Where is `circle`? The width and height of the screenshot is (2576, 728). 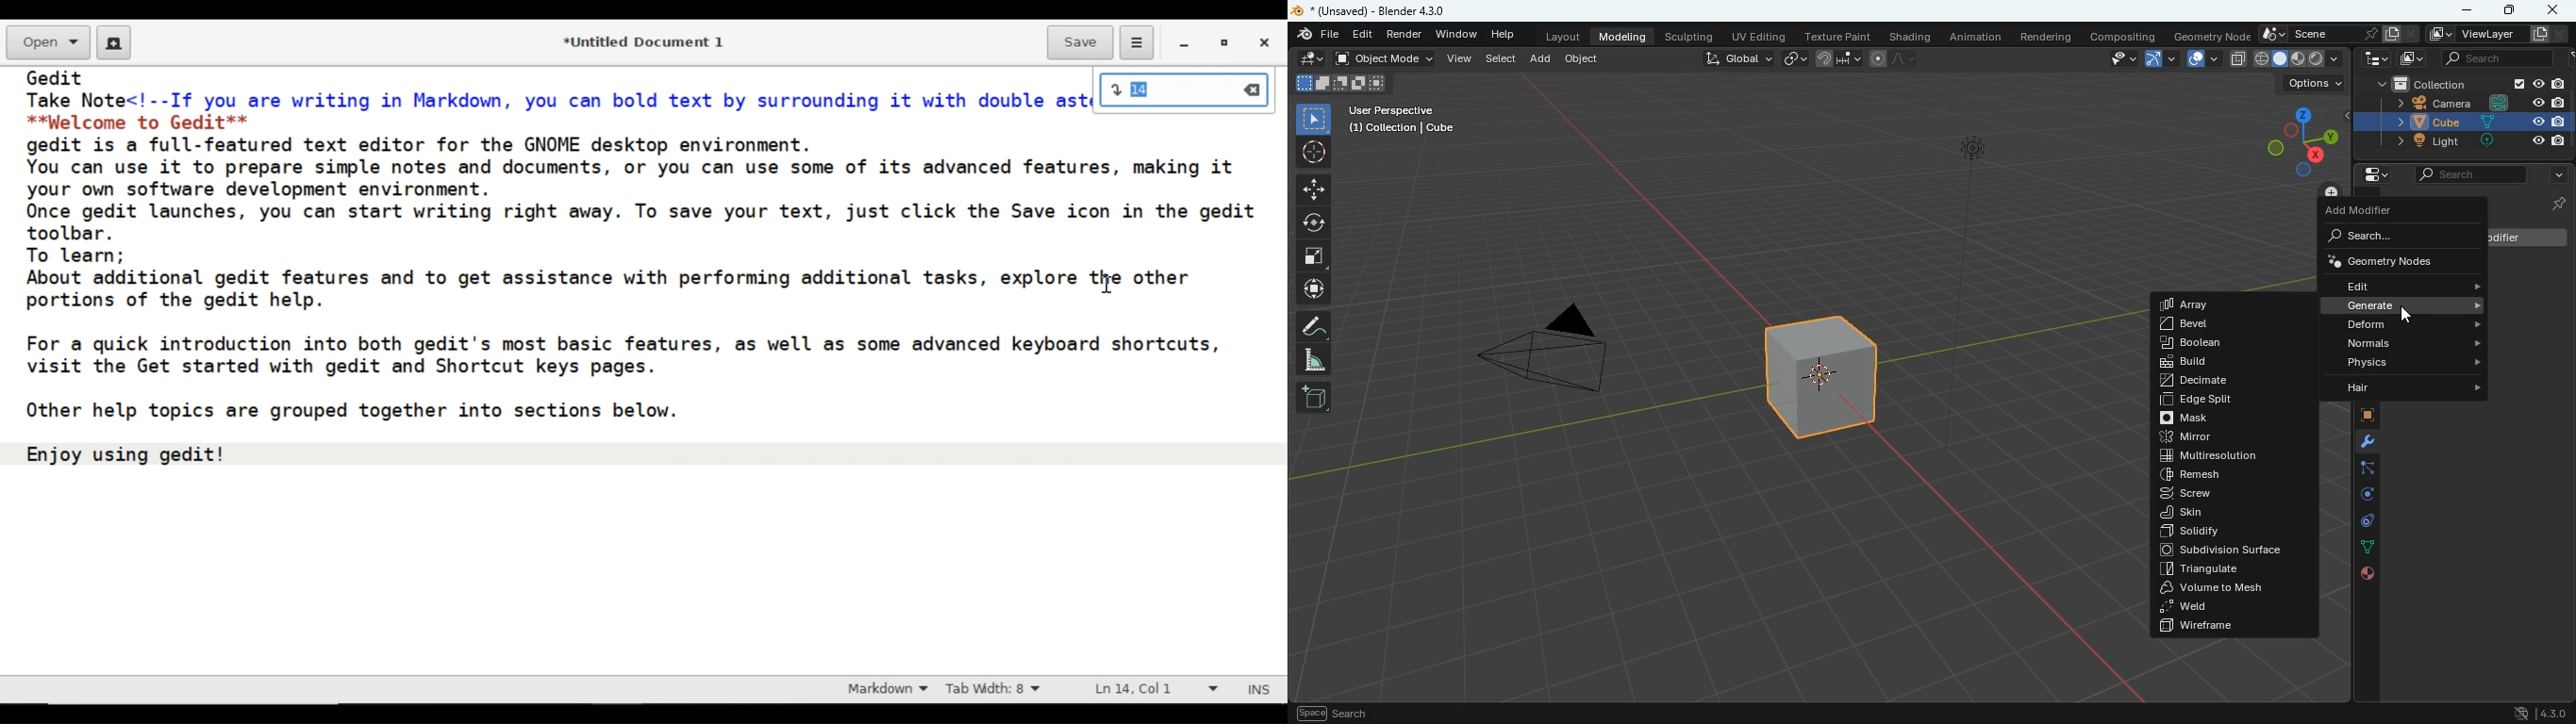 circle is located at coordinates (1315, 223).